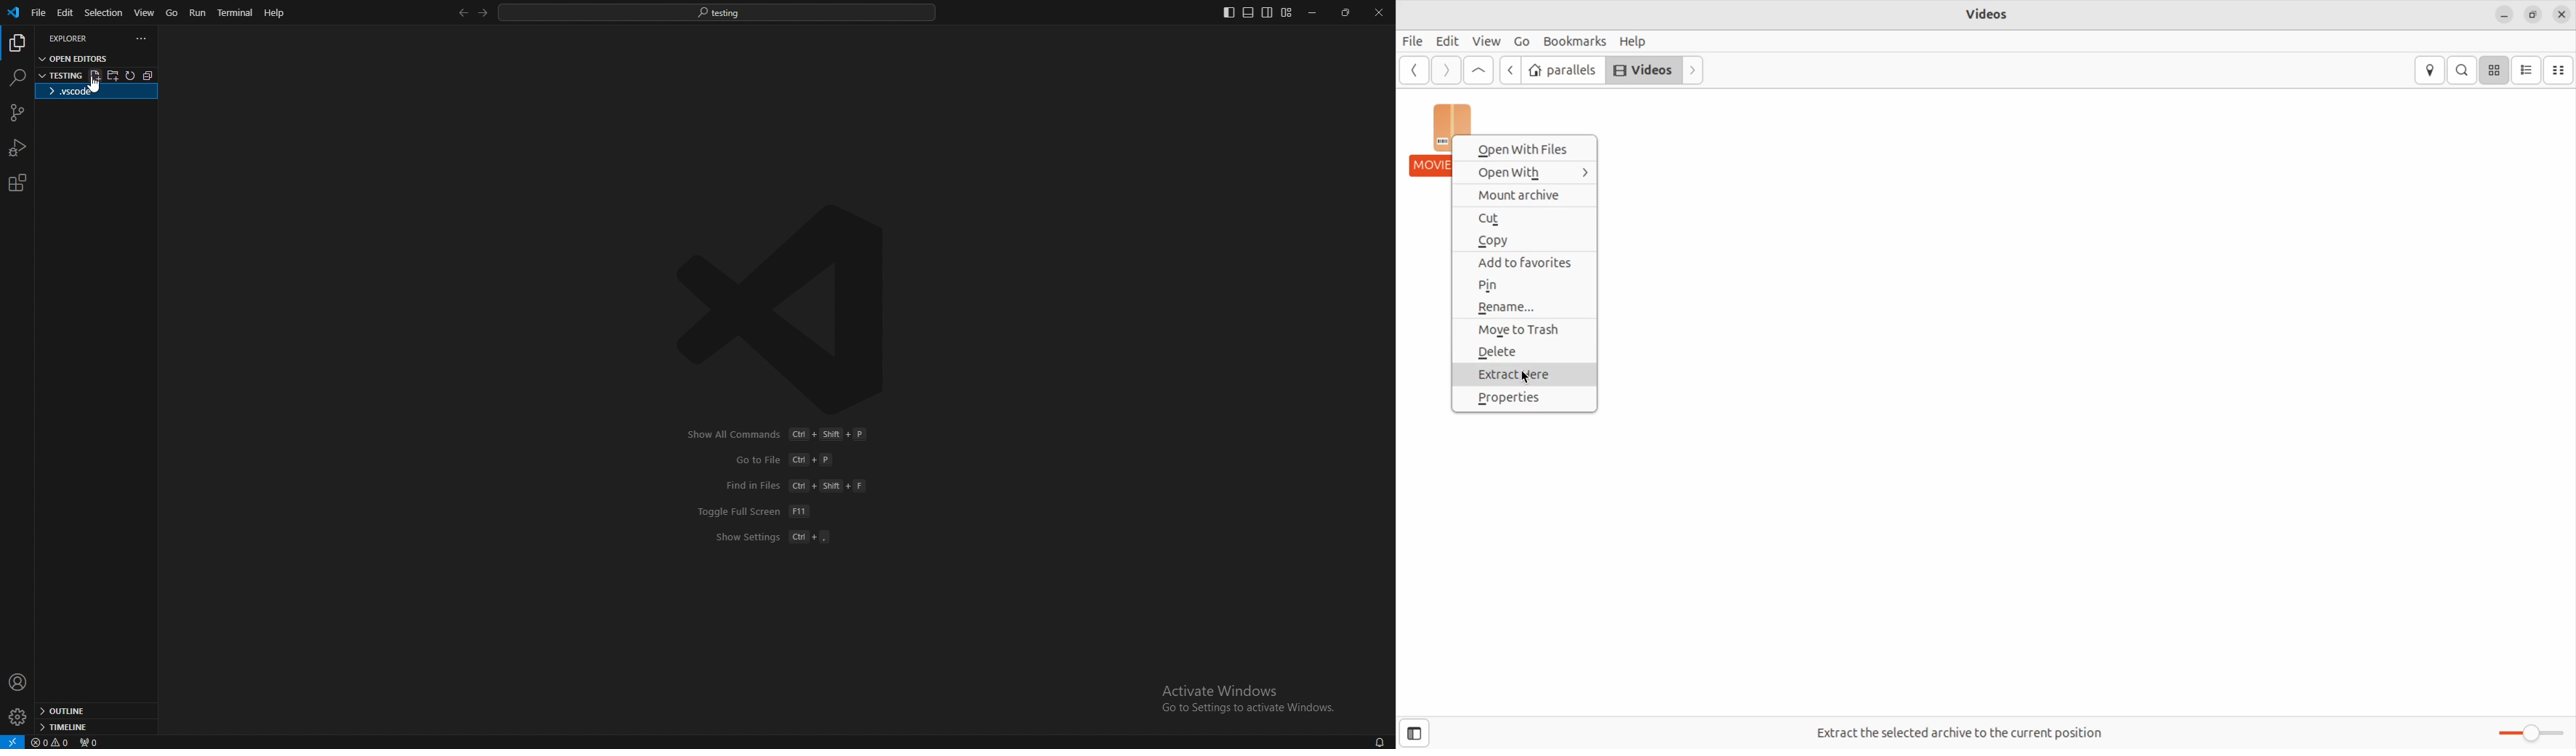  Describe the element at coordinates (172, 13) in the screenshot. I see `go` at that location.